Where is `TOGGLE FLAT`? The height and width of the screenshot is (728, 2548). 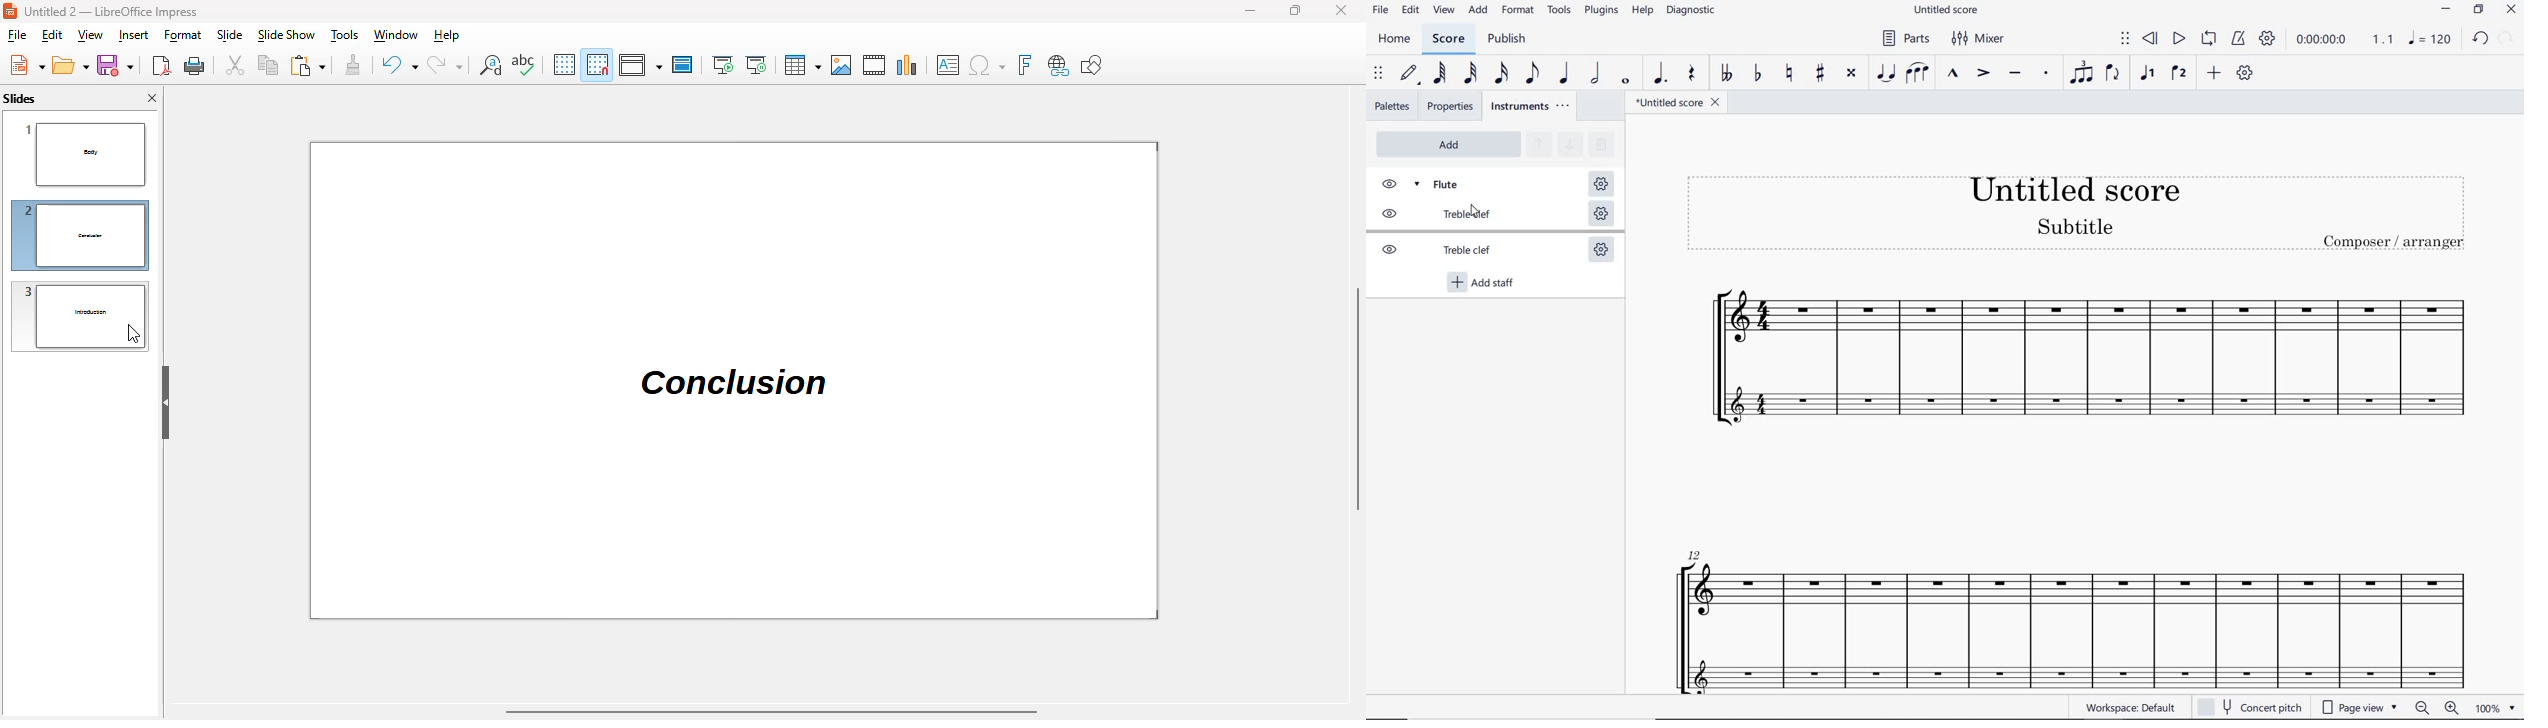 TOGGLE FLAT is located at coordinates (1758, 74).